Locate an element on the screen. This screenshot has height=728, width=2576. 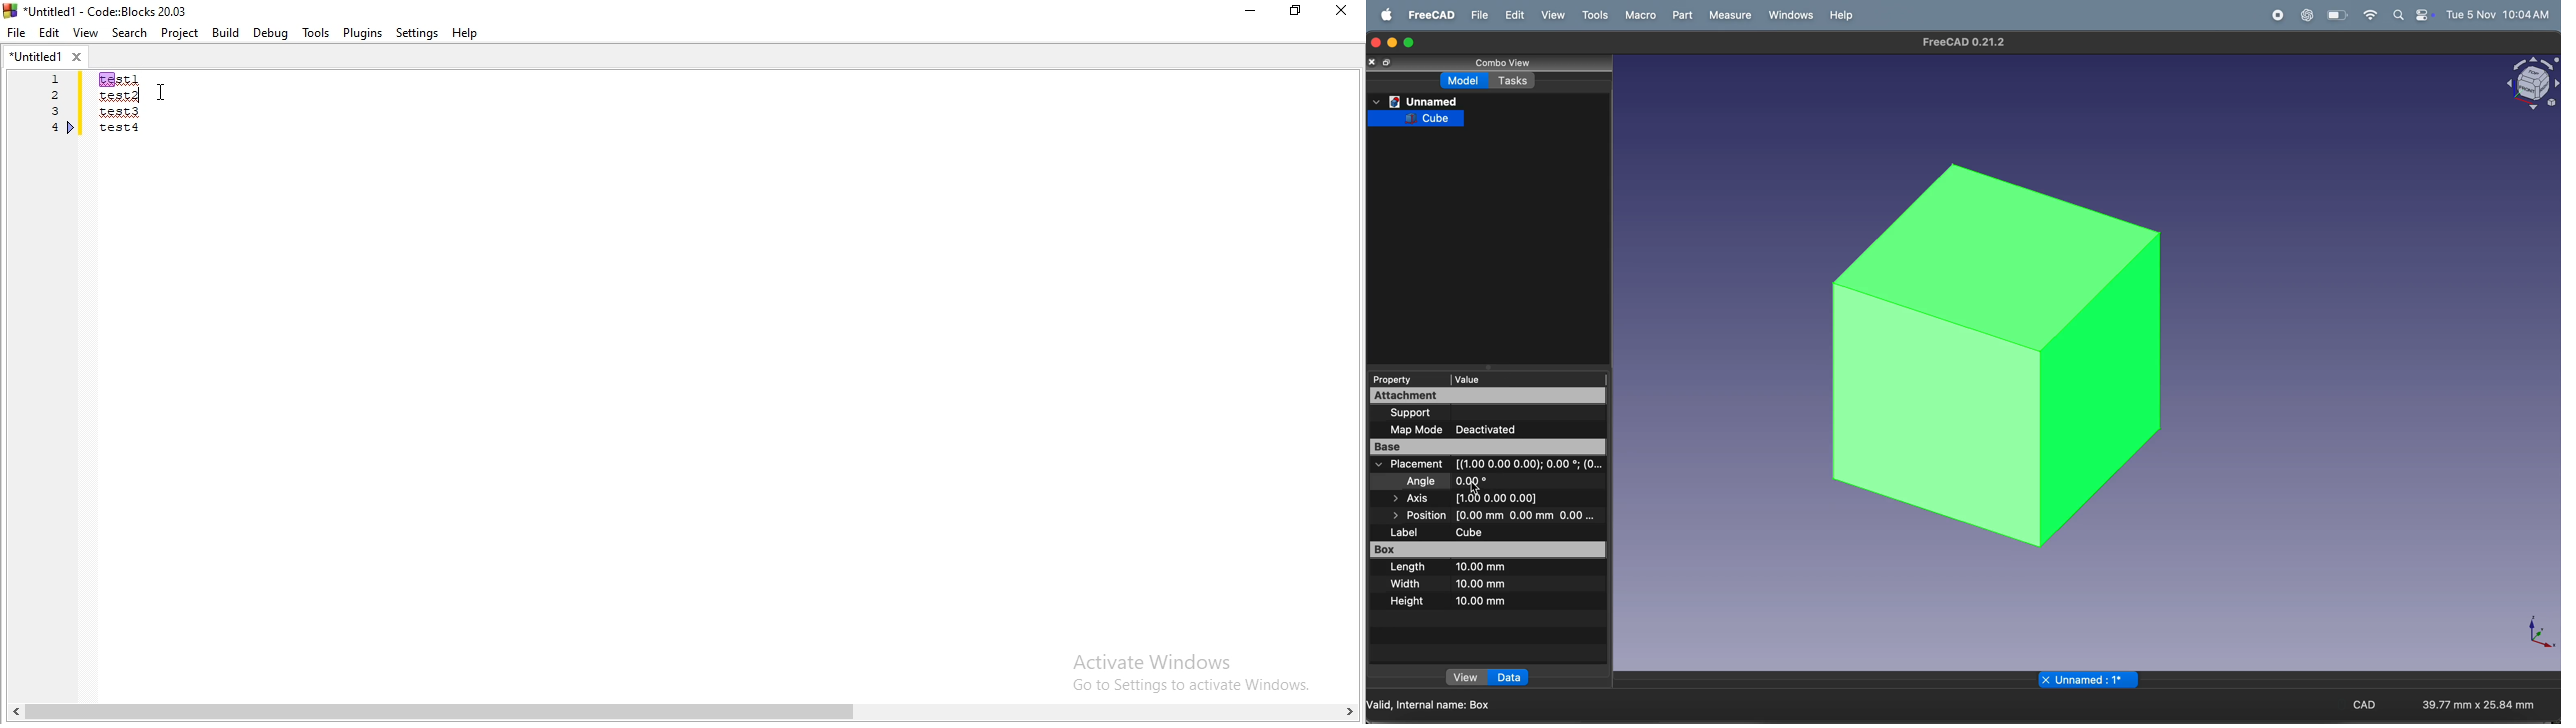
bookmark is located at coordinates (73, 127).